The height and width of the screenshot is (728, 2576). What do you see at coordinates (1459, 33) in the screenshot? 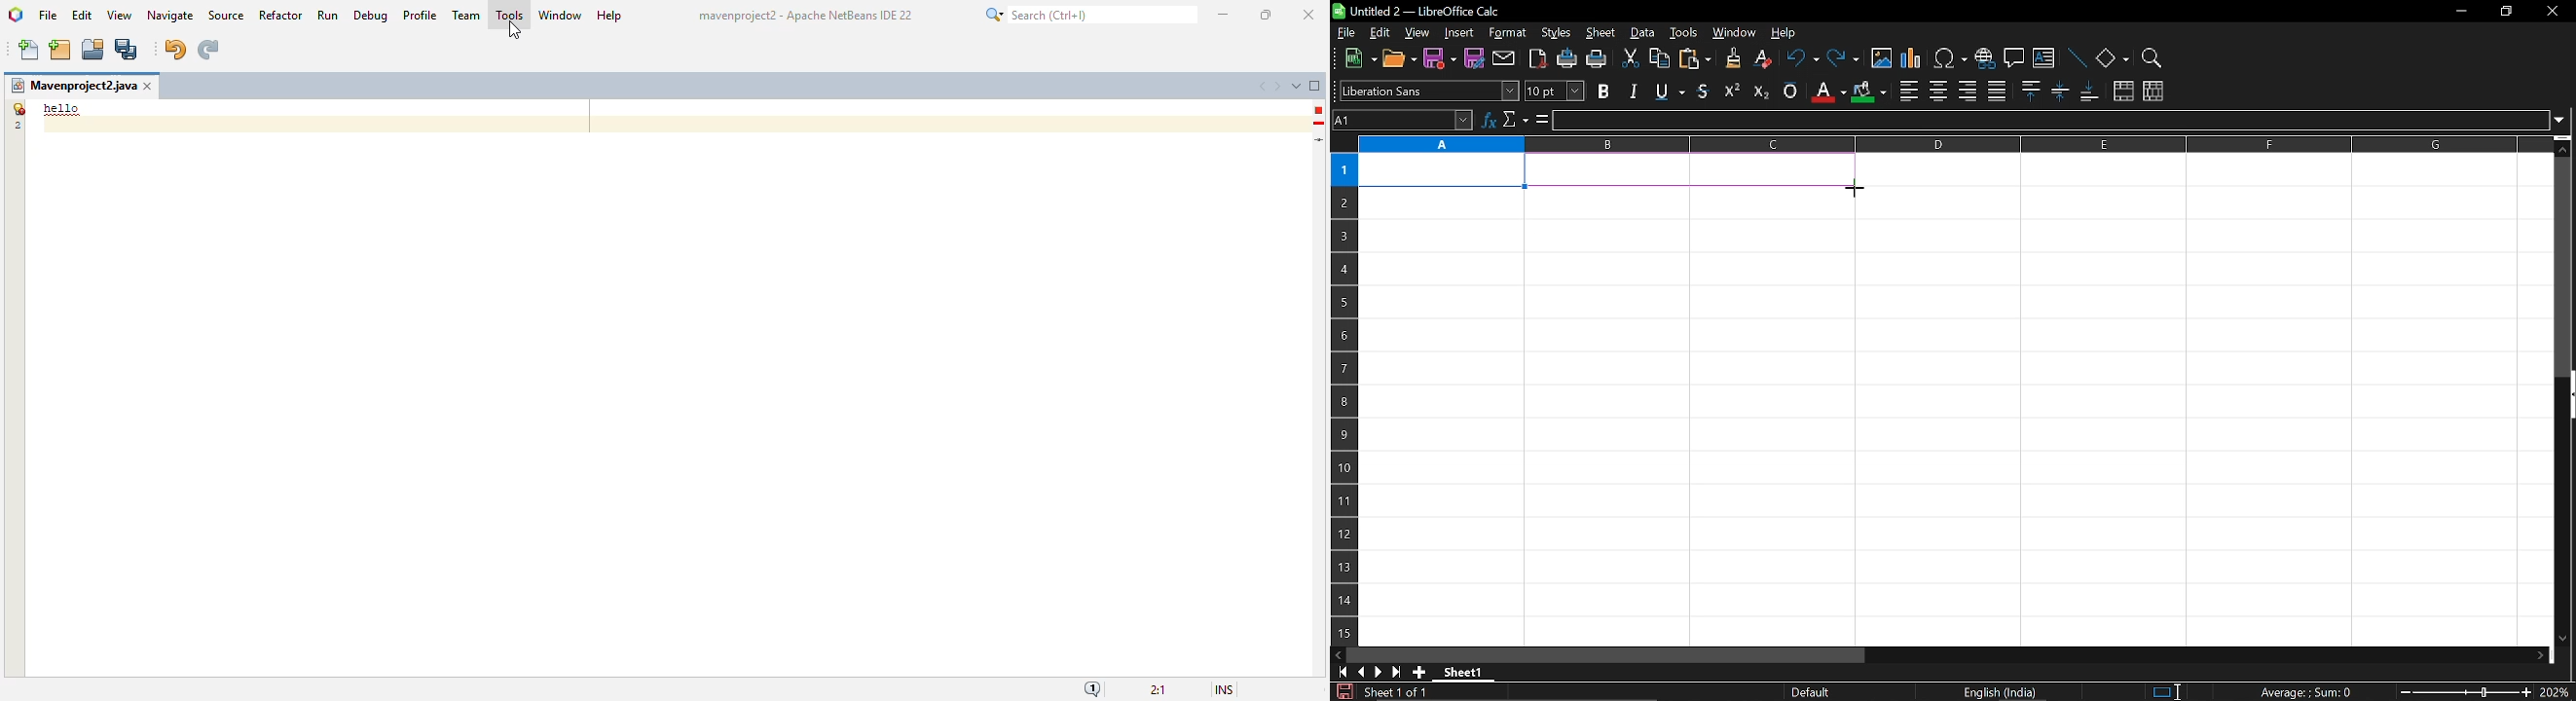
I see `insert` at bounding box center [1459, 33].